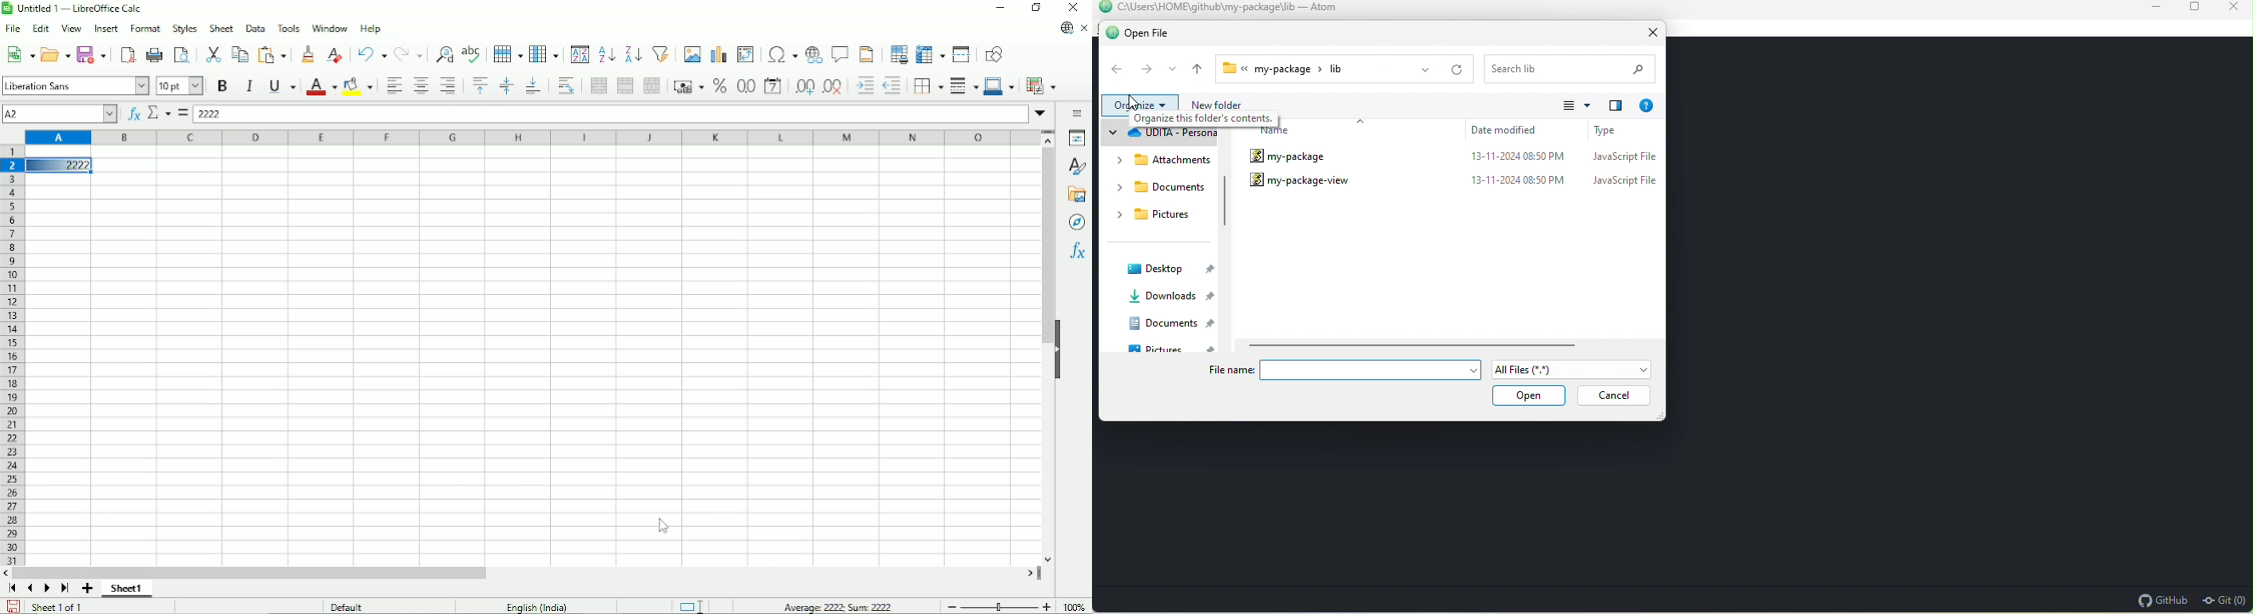  What do you see at coordinates (287, 28) in the screenshot?
I see `Tools` at bounding box center [287, 28].